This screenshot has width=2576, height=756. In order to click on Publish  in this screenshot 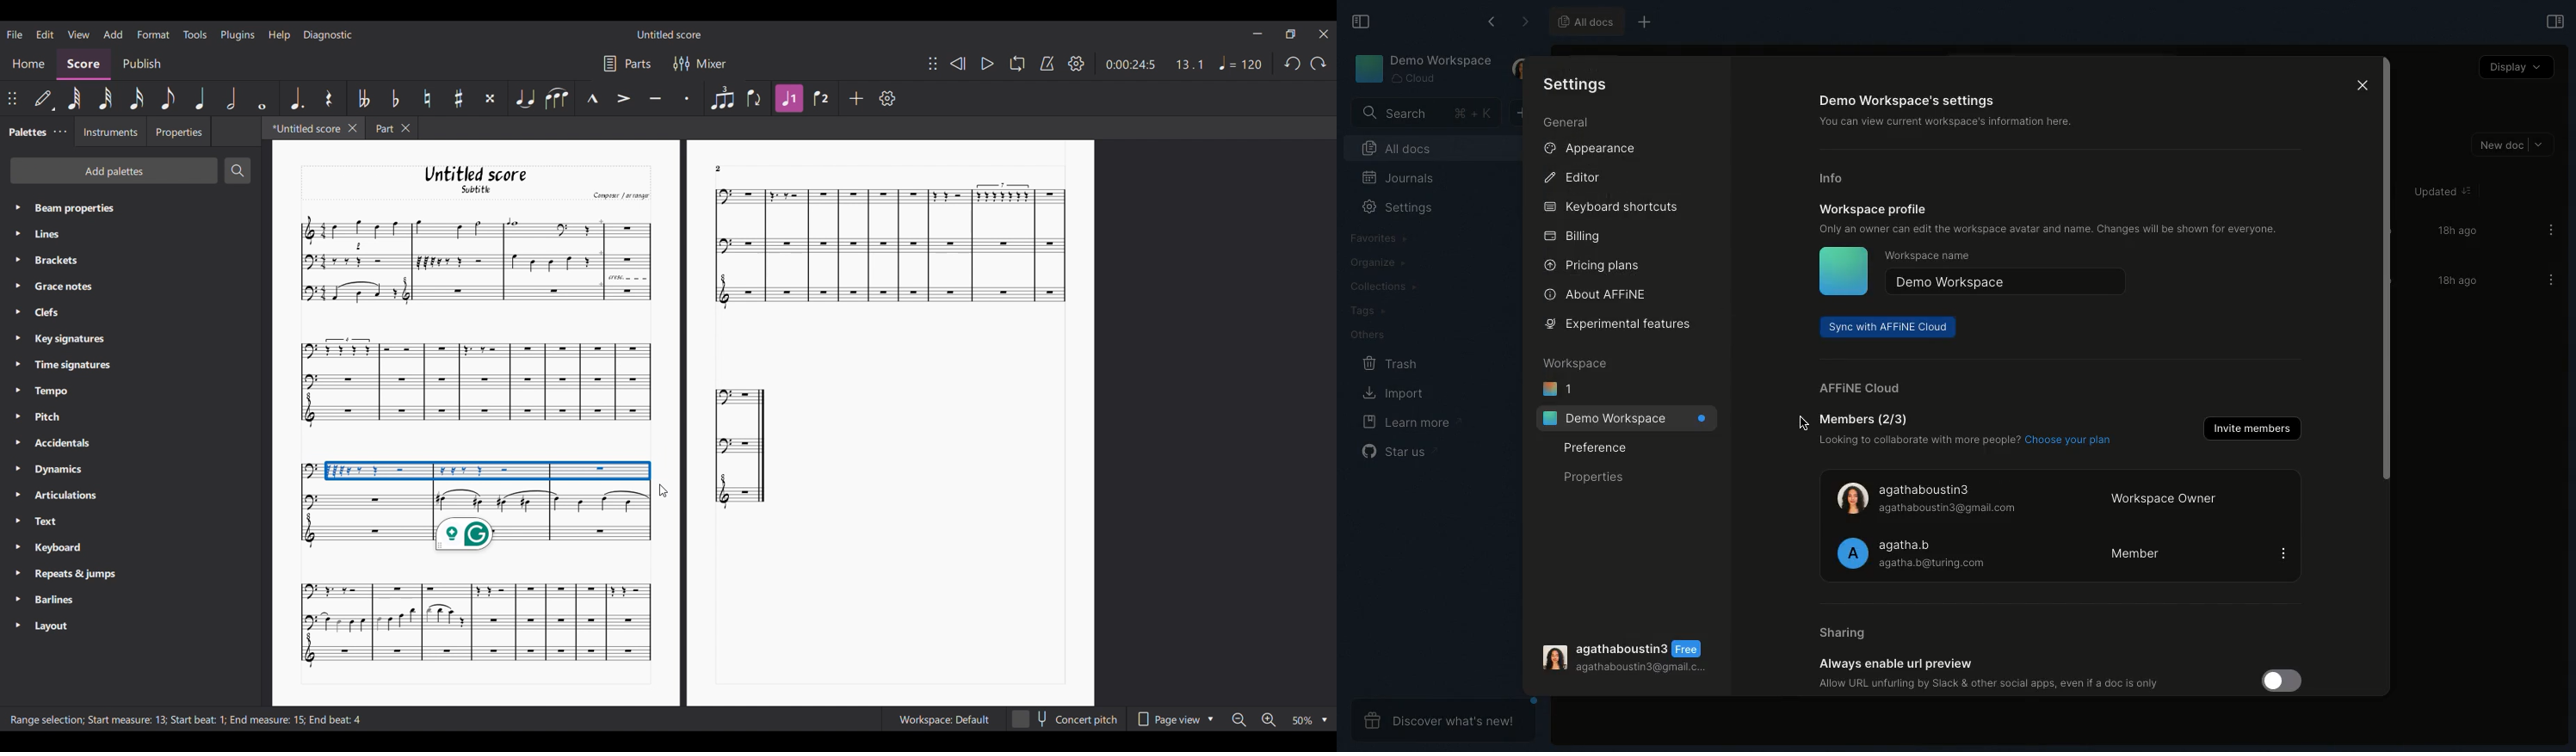, I will do `click(143, 65)`.